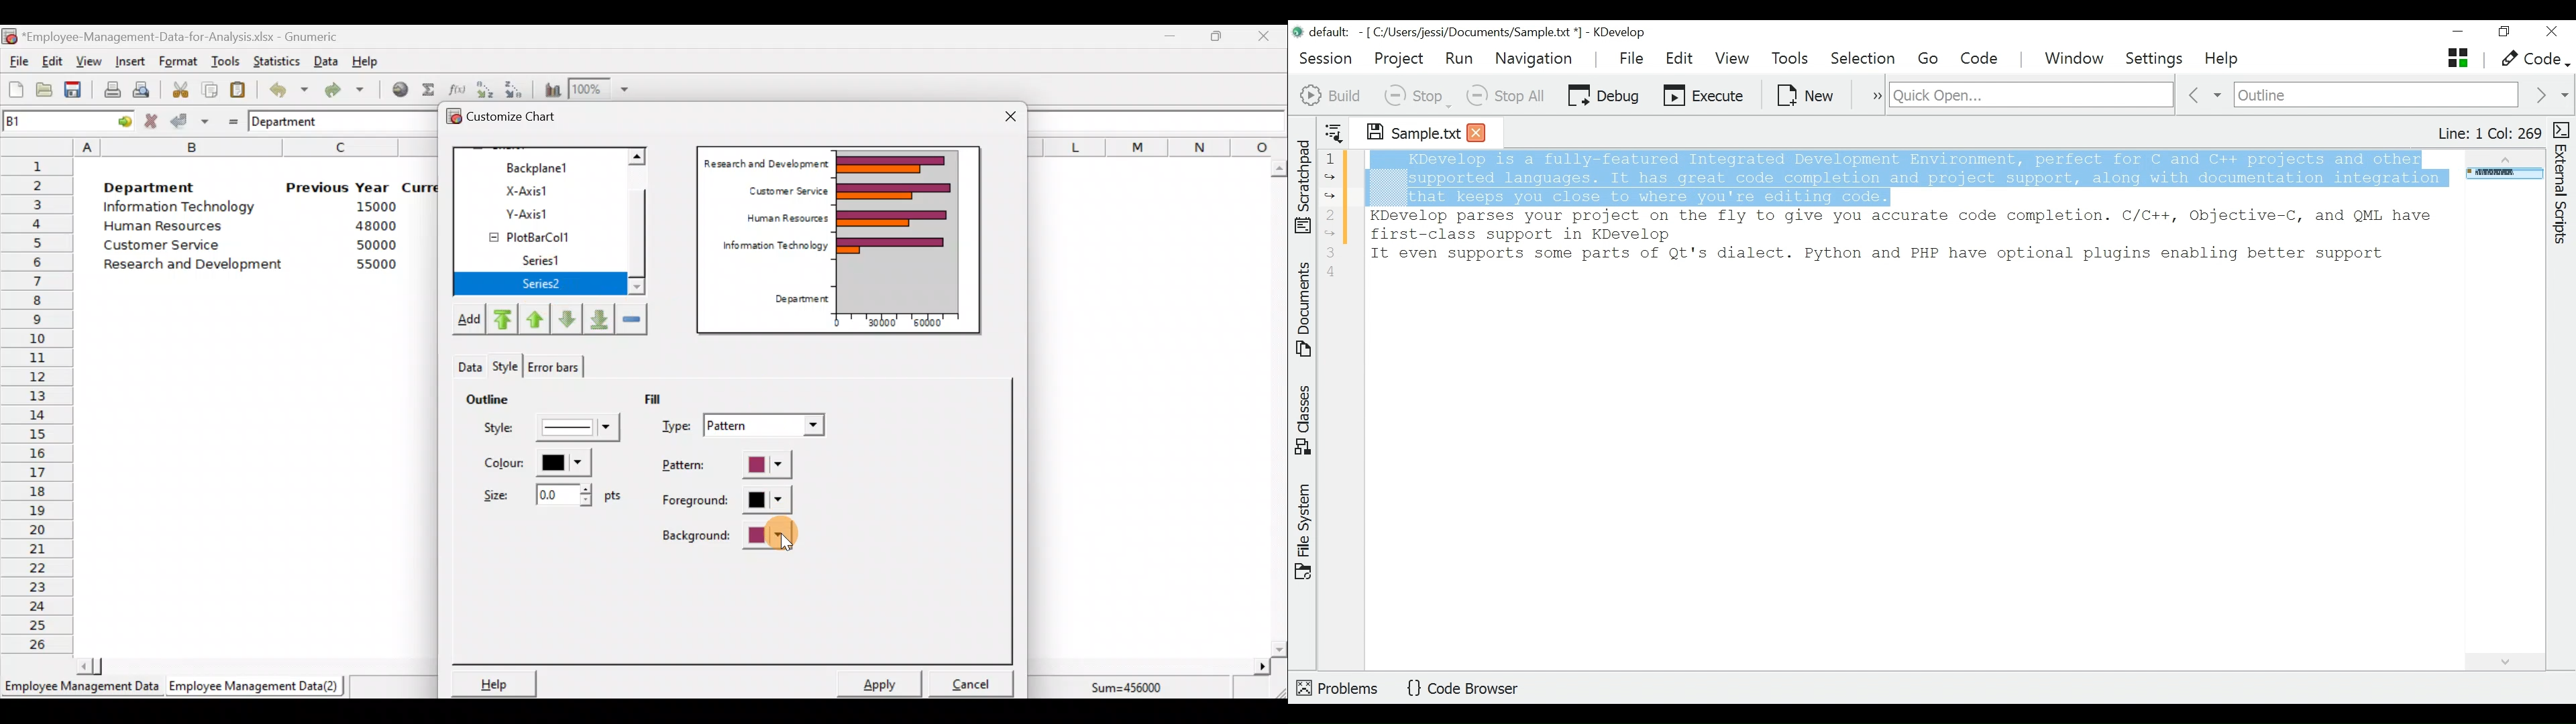 Image resolution: width=2576 pixels, height=728 pixels. What do you see at coordinates (371, 206) in the screenshot?
I see `15000` at bounding box center [371, 206].